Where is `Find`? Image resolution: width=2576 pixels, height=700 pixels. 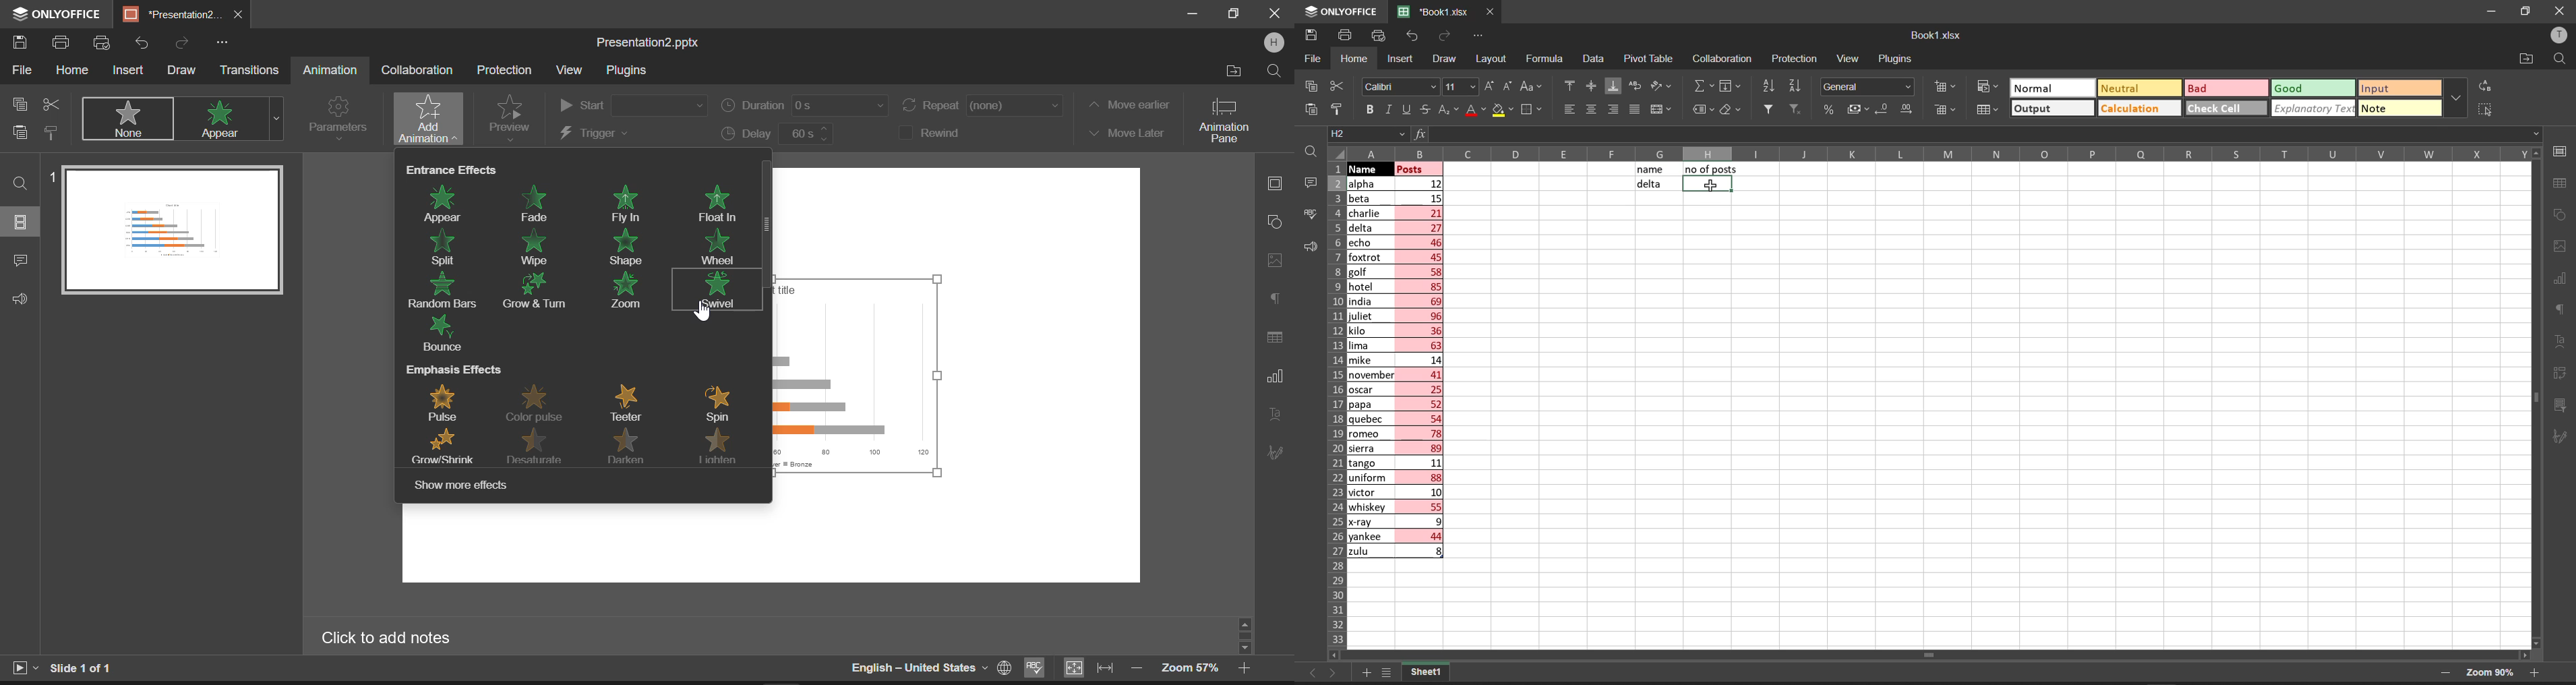
Find is located at coordinates (21, 183).